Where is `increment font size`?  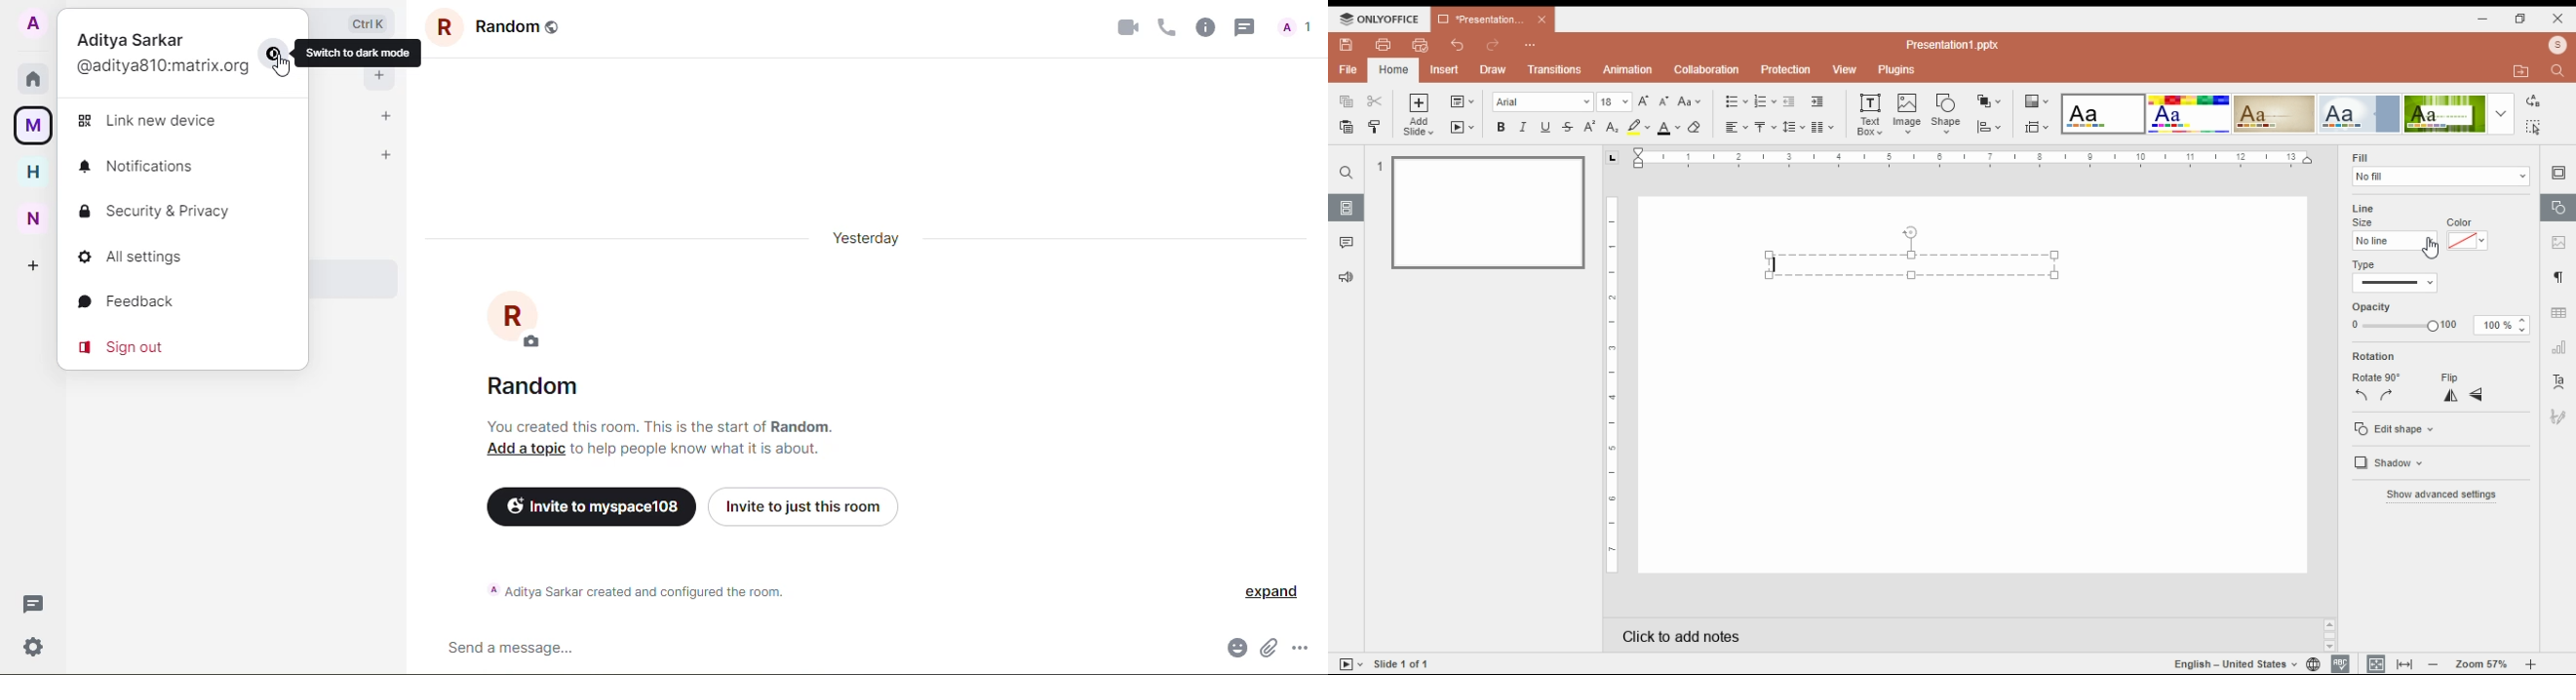 increment font size is located at coordinates (1645, 99).